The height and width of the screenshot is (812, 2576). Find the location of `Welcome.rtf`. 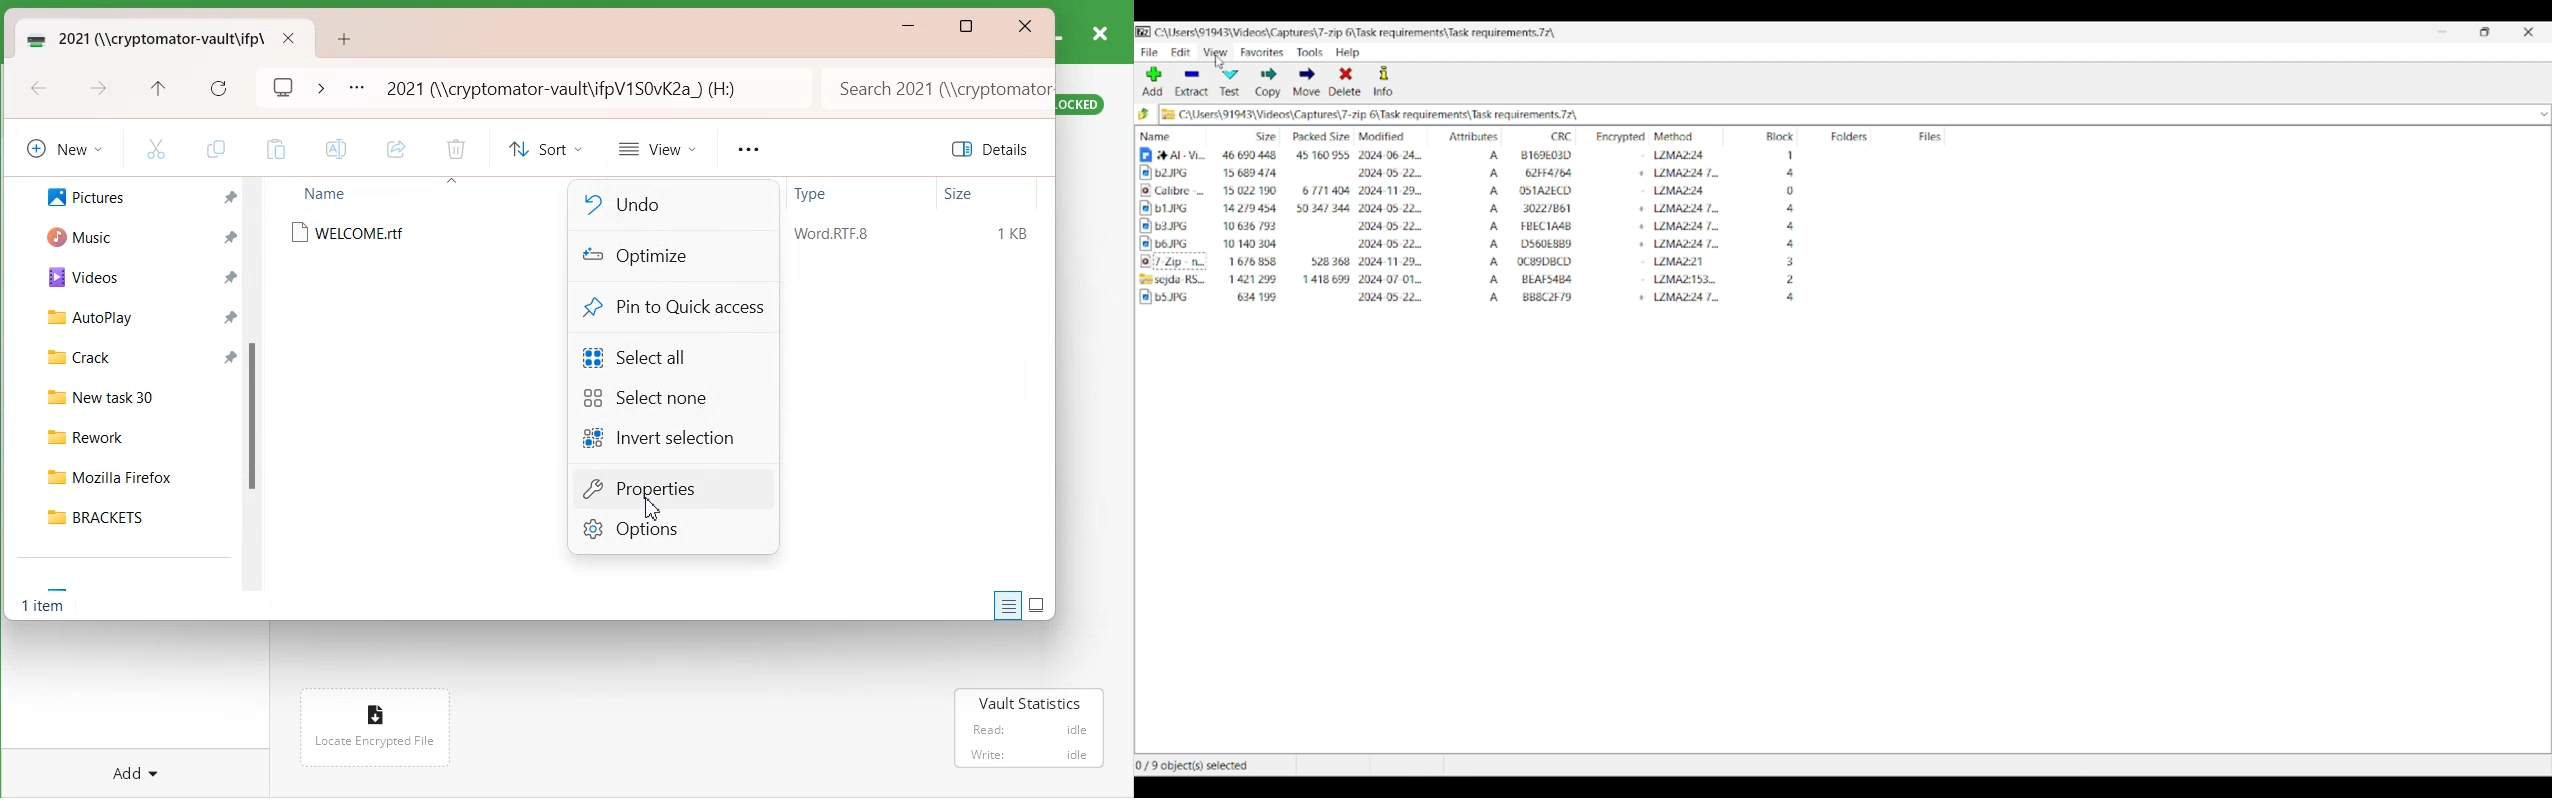

Welcome.rtf is located at coordinates (353, 233).